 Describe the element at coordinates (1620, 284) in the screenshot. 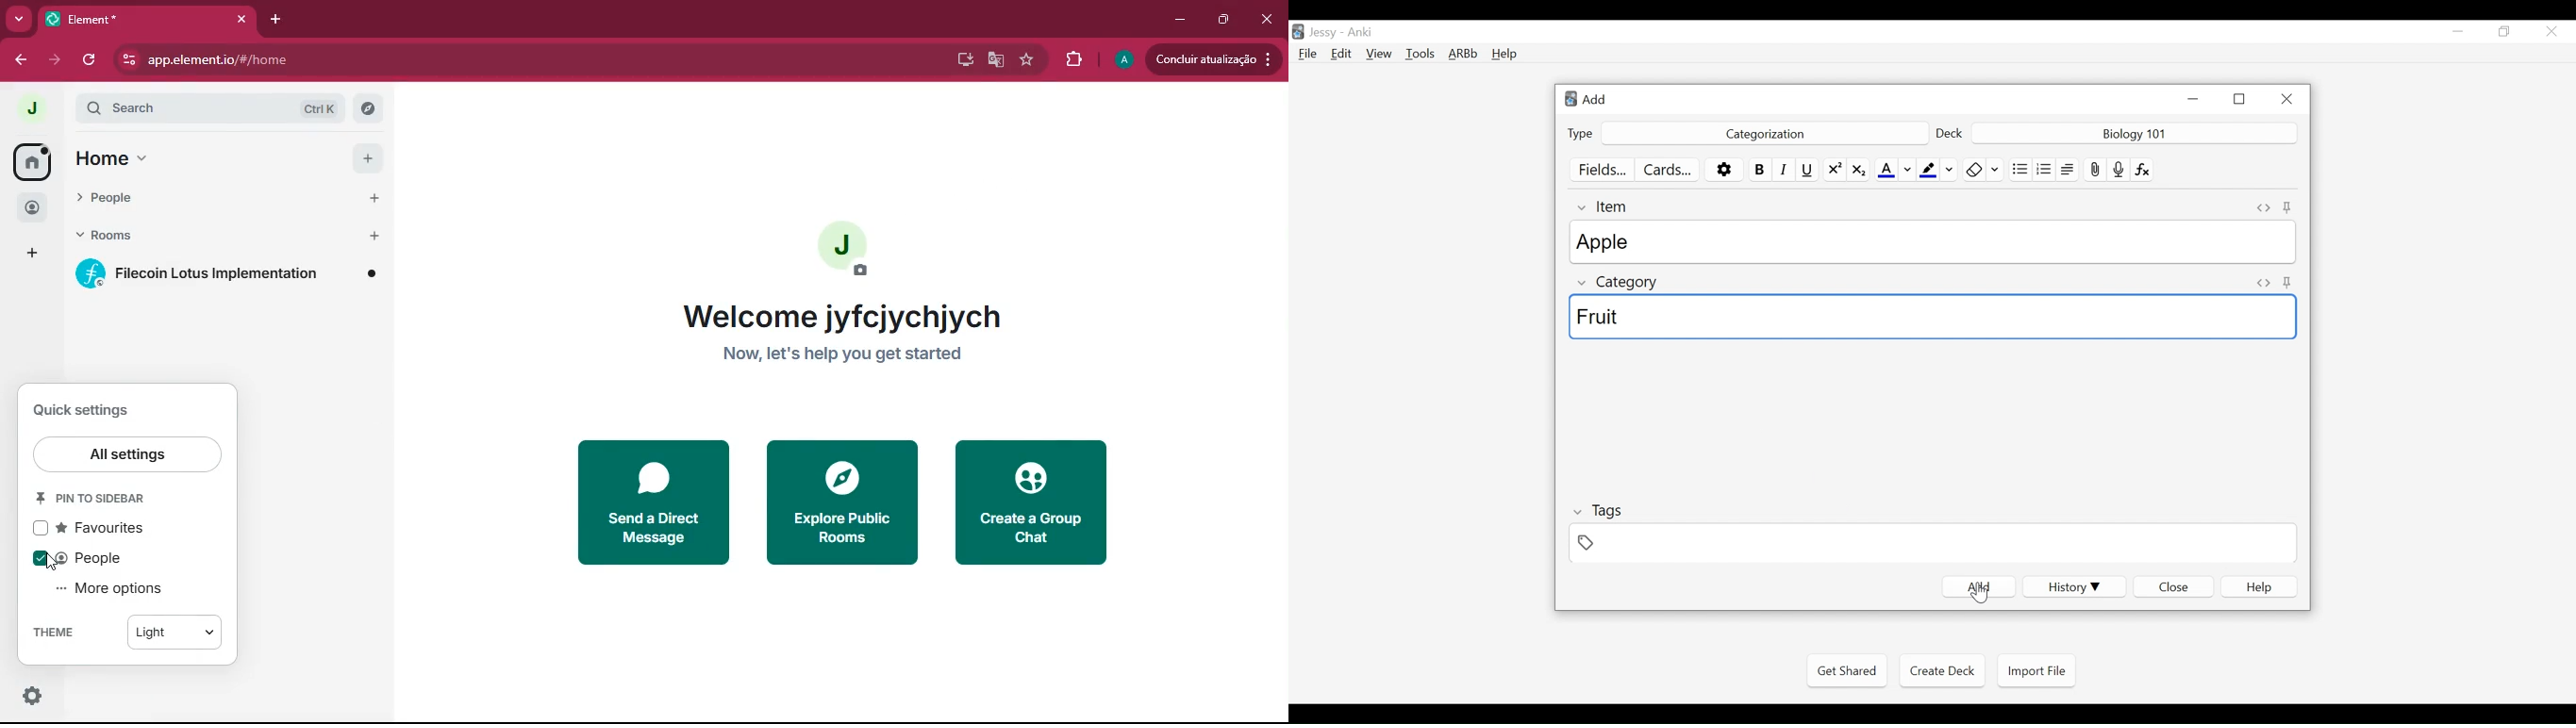

I see `Category` at that location.